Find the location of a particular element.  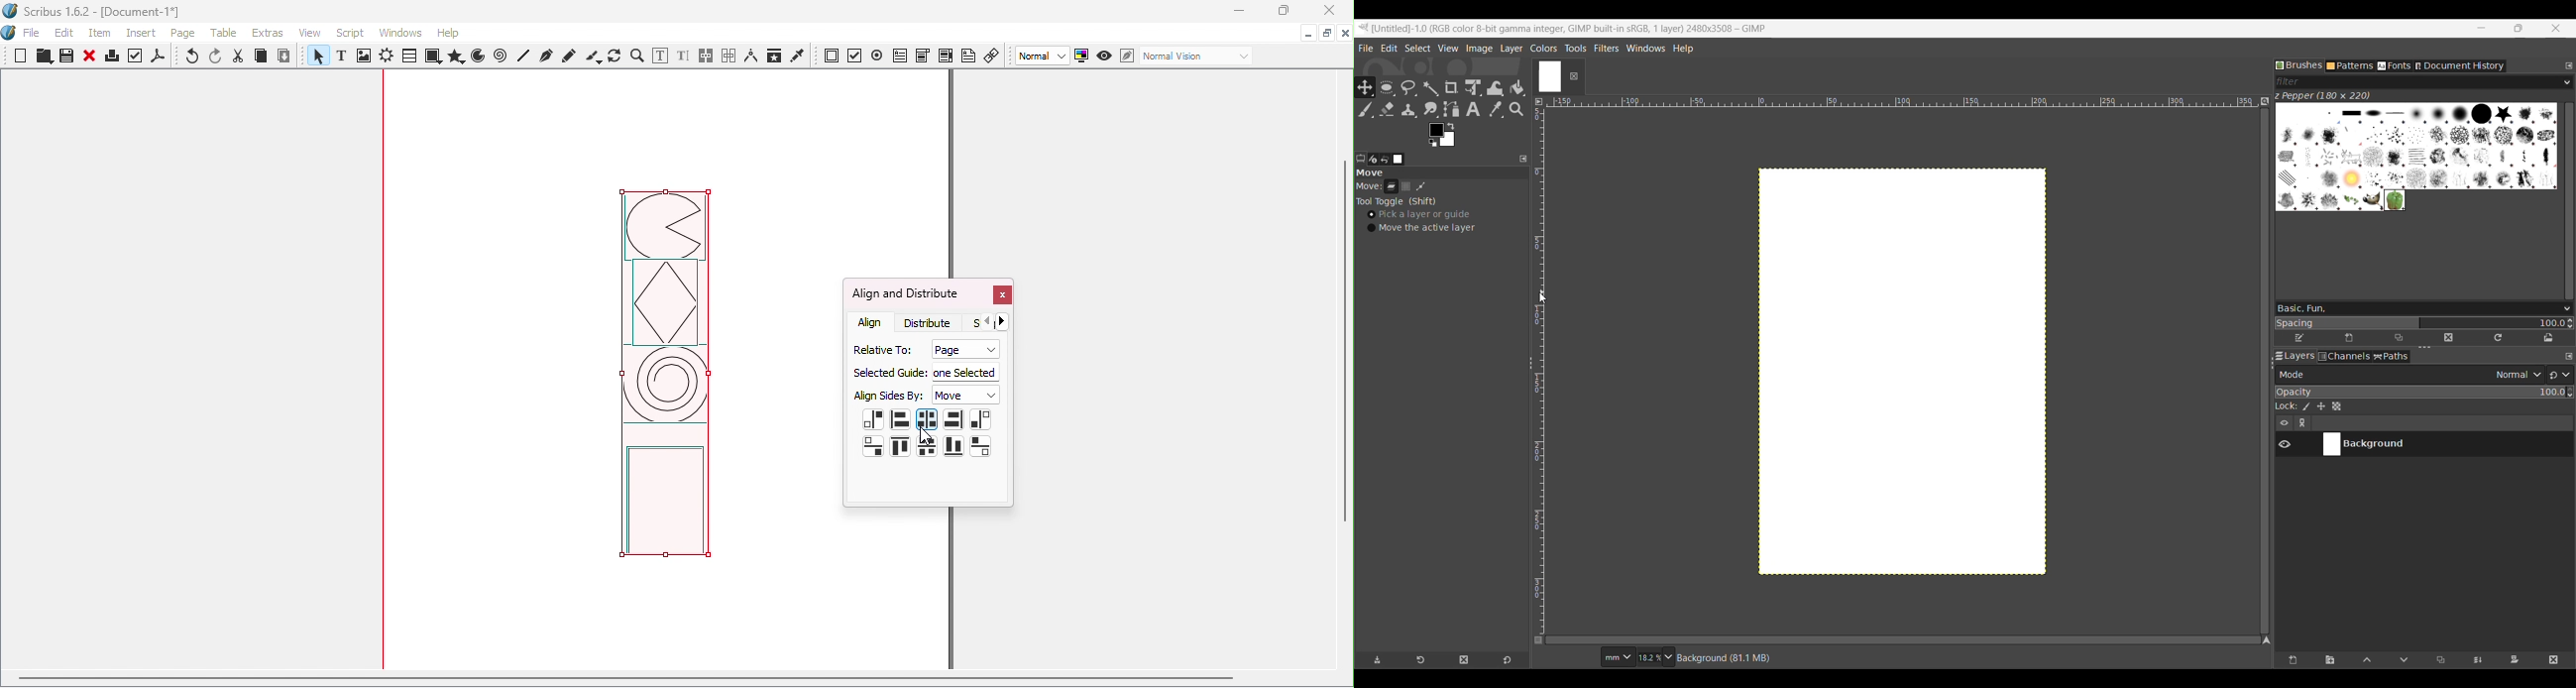

Tool toggle options is located at coordinates (1396, 202).